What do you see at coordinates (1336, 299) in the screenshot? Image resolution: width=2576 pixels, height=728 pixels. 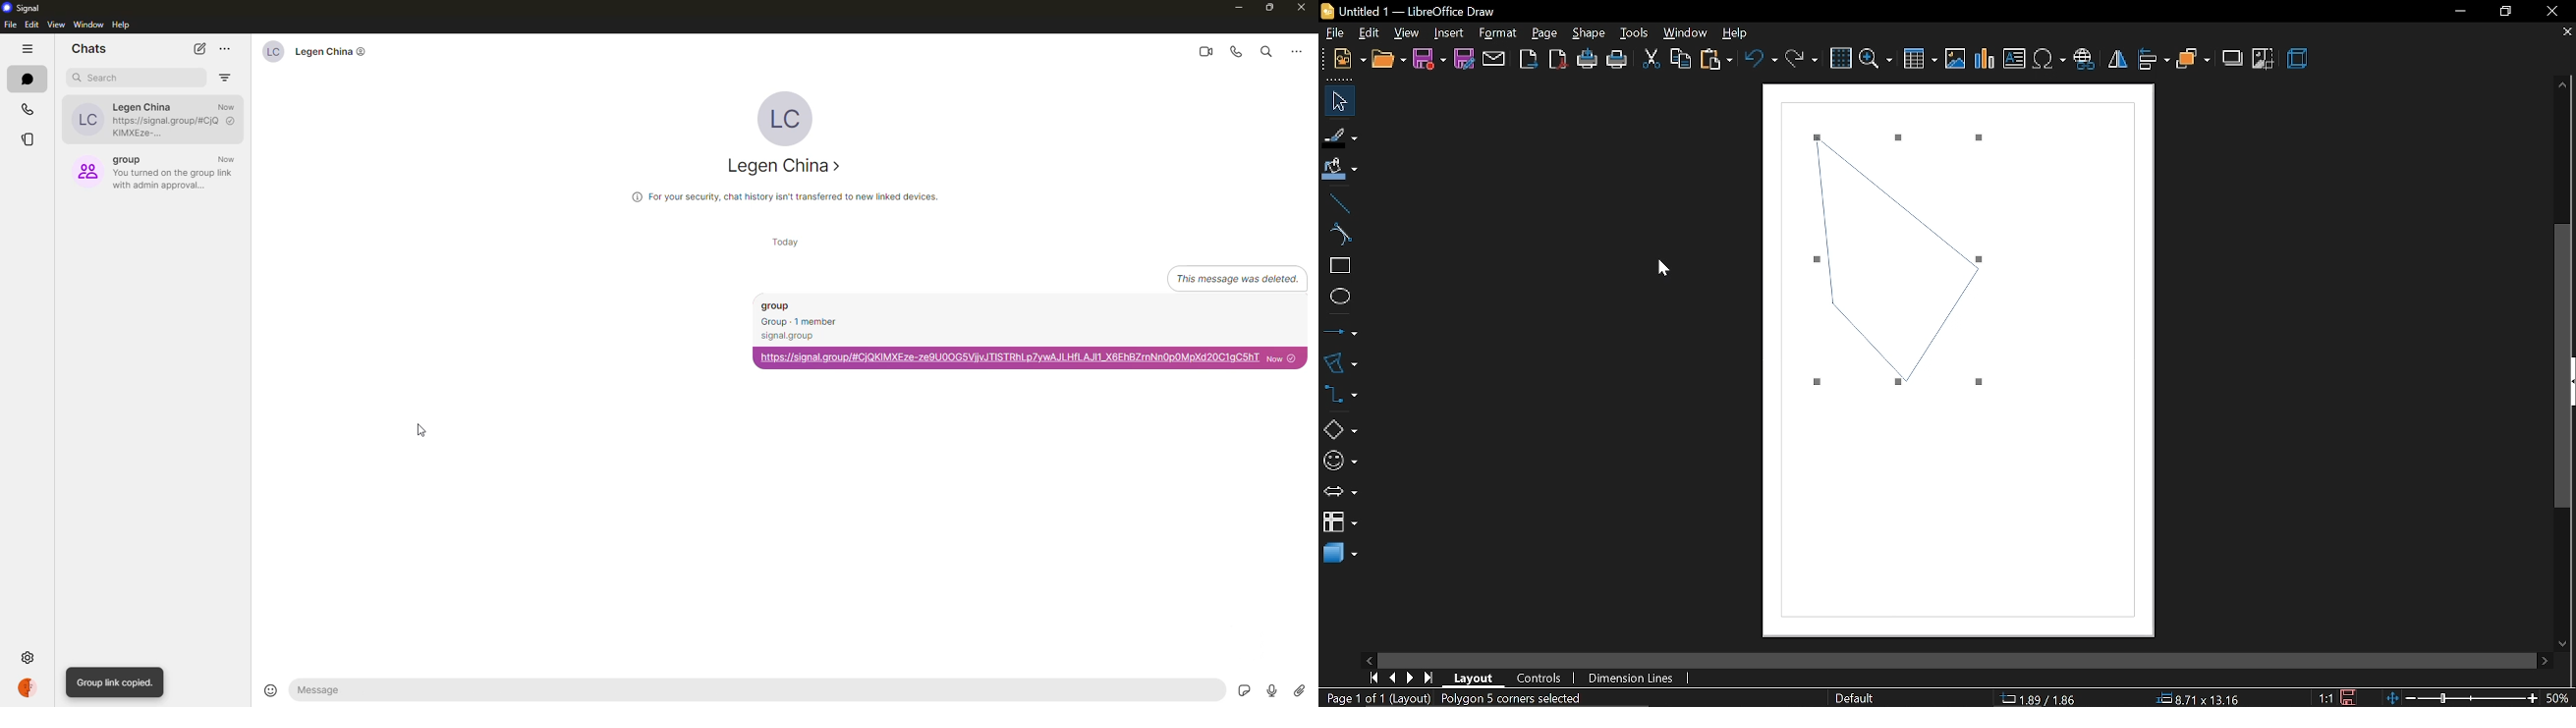 I see `ellipse` at bounding box center [1336, 299].